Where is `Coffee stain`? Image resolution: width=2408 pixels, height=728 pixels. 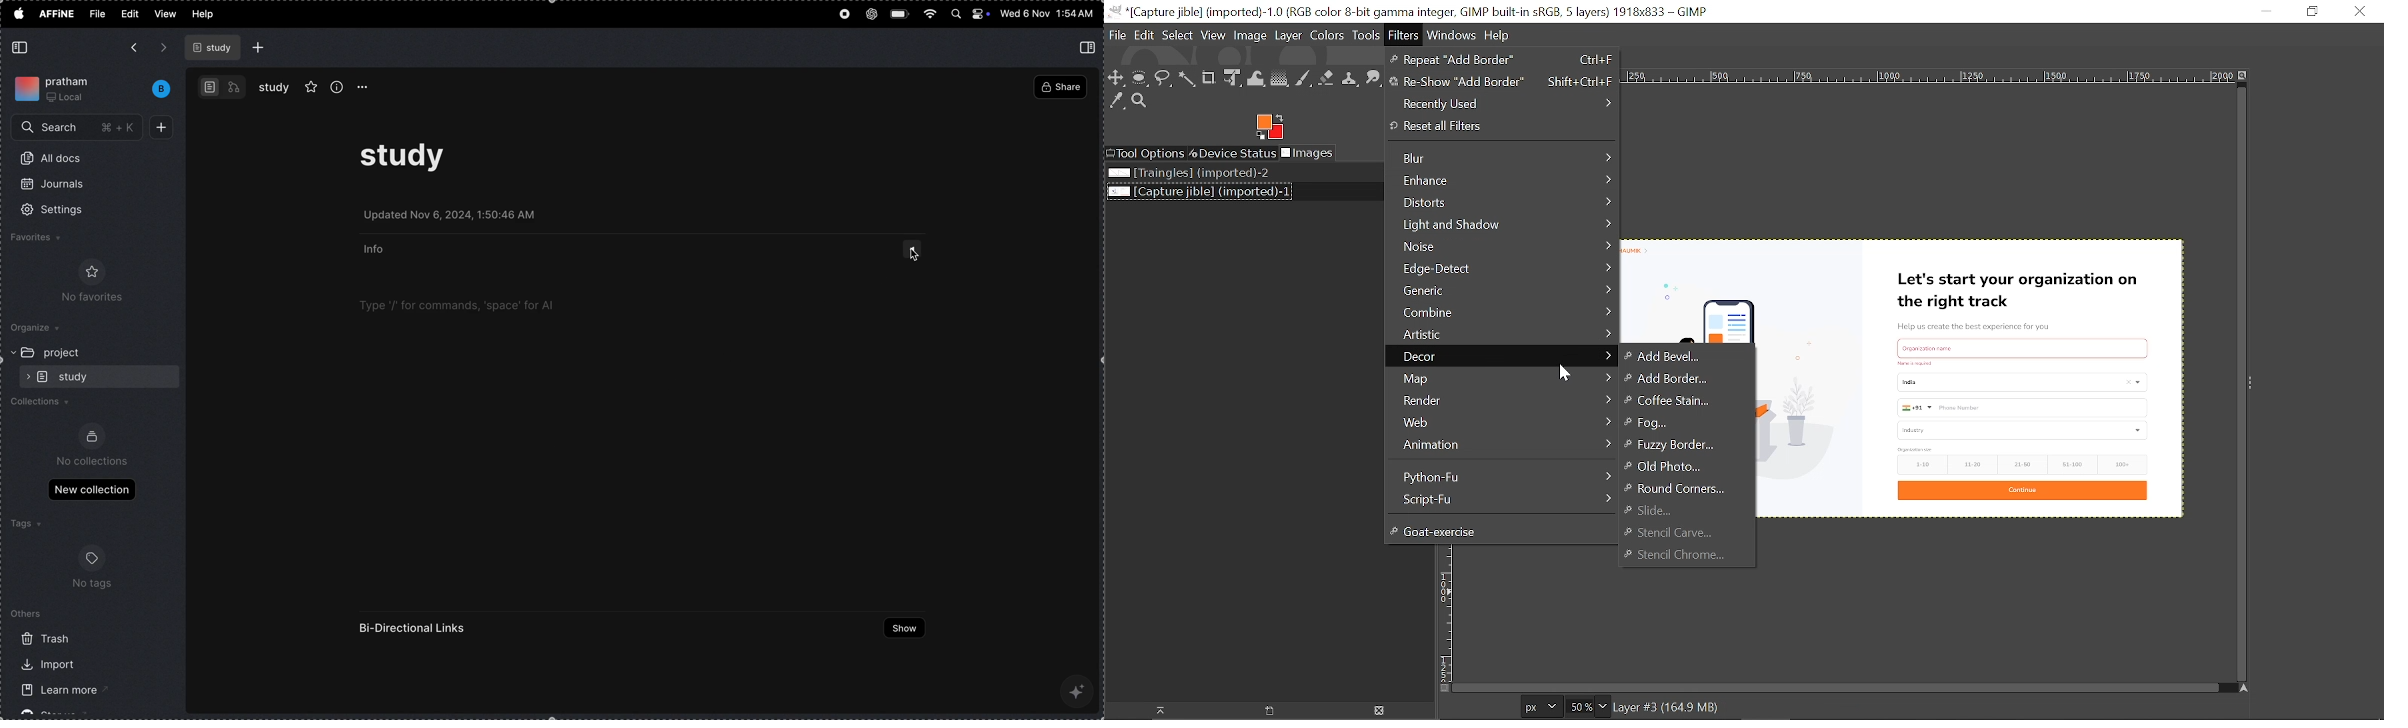
Coffee stain is located at coordinates (1677, 402).